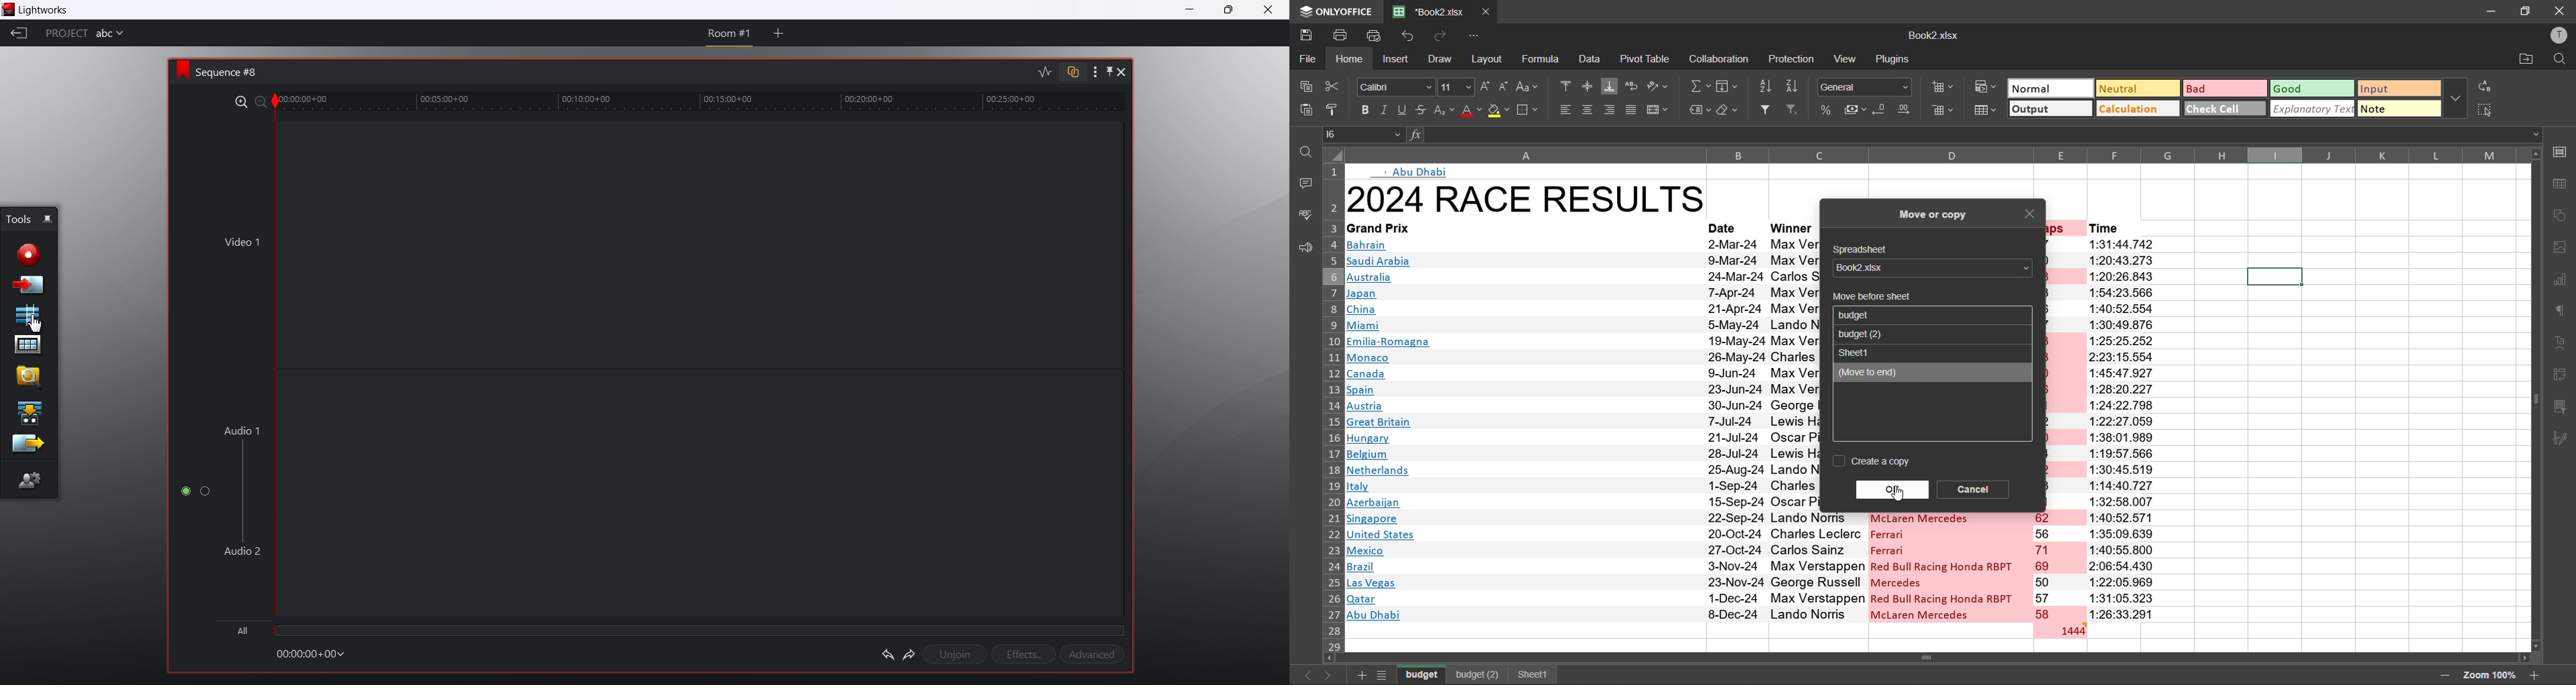  I want to click on feedback, so click(1303, 249).